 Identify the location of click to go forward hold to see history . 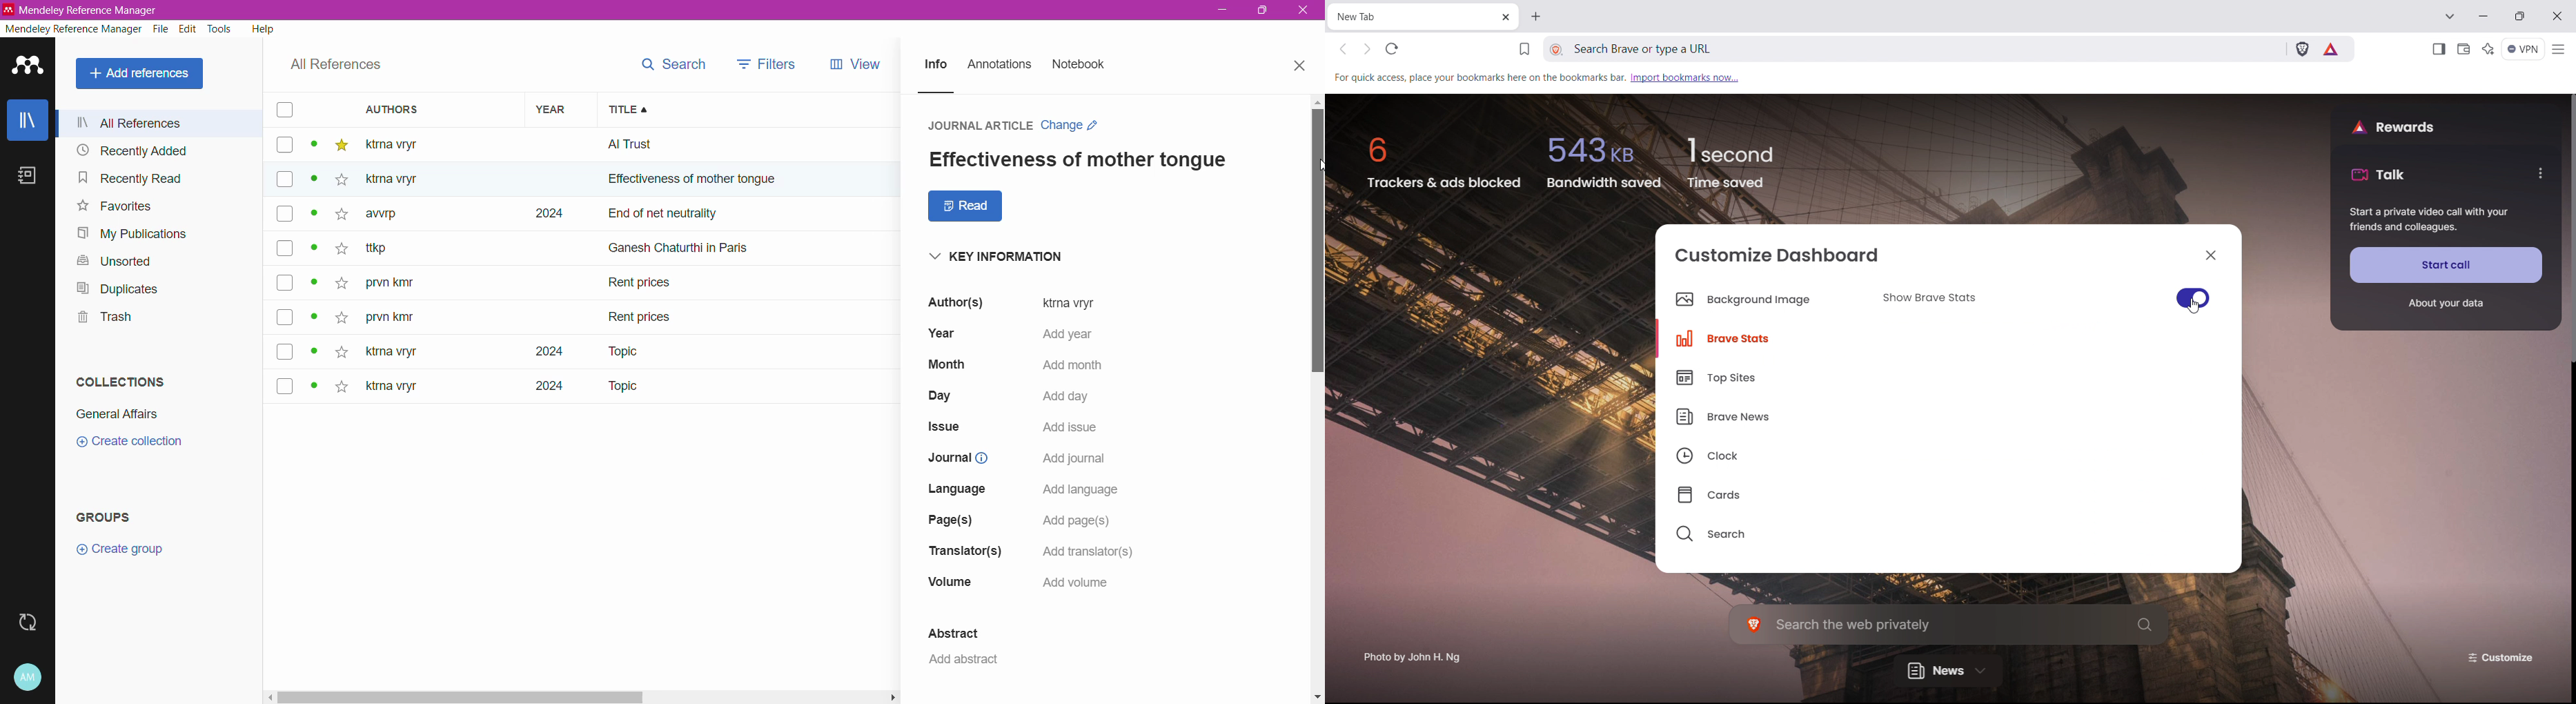
(1367, 48).